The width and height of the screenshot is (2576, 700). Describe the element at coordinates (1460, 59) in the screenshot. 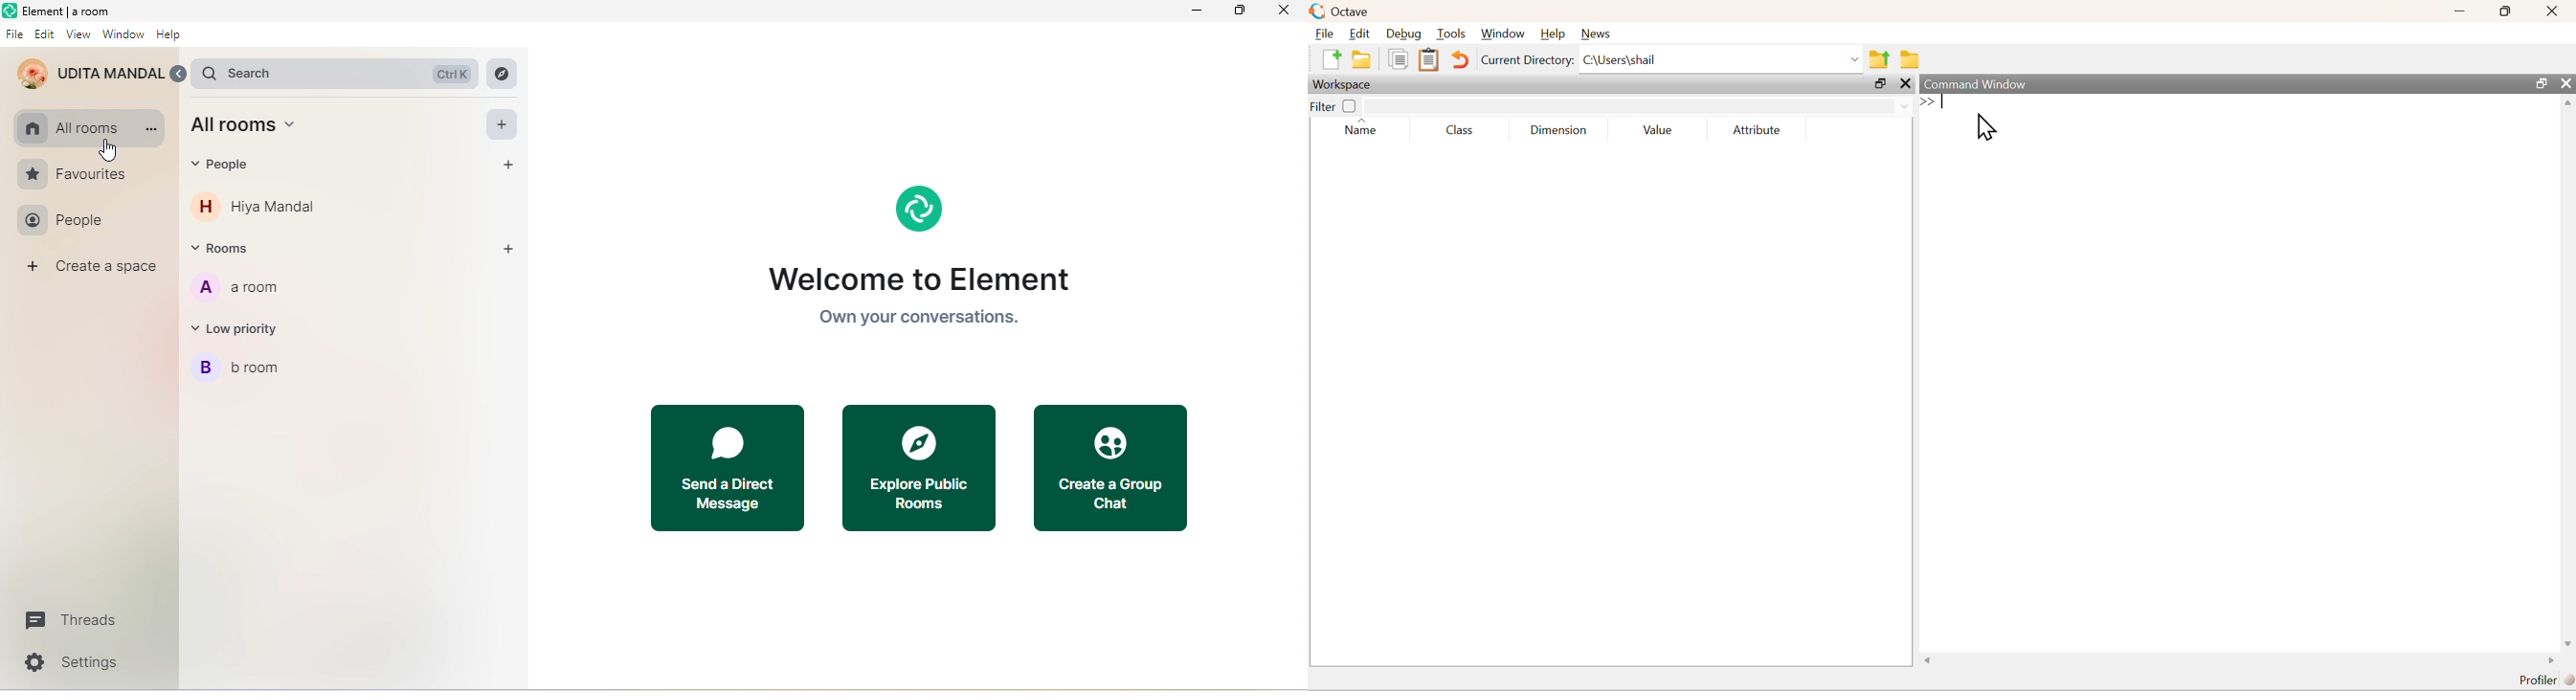

I see `undo` at that location.